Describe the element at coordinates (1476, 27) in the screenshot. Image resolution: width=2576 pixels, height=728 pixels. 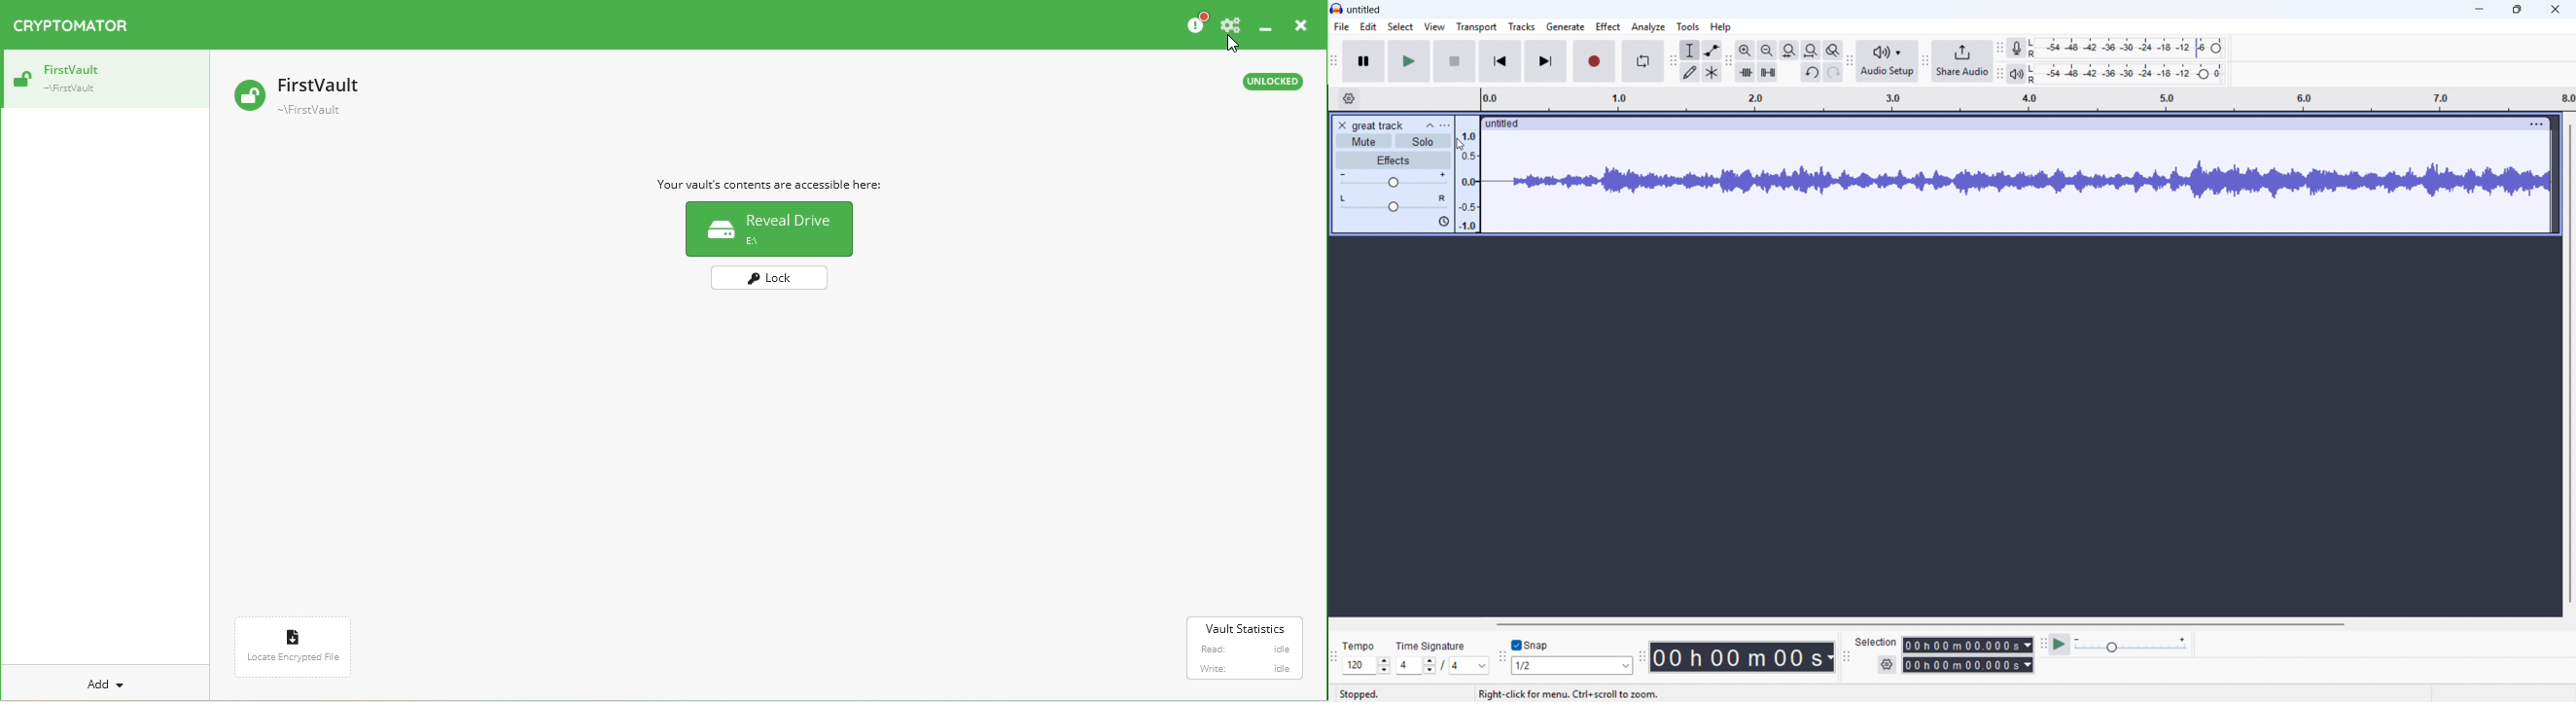
I see `Transport ` at that location.